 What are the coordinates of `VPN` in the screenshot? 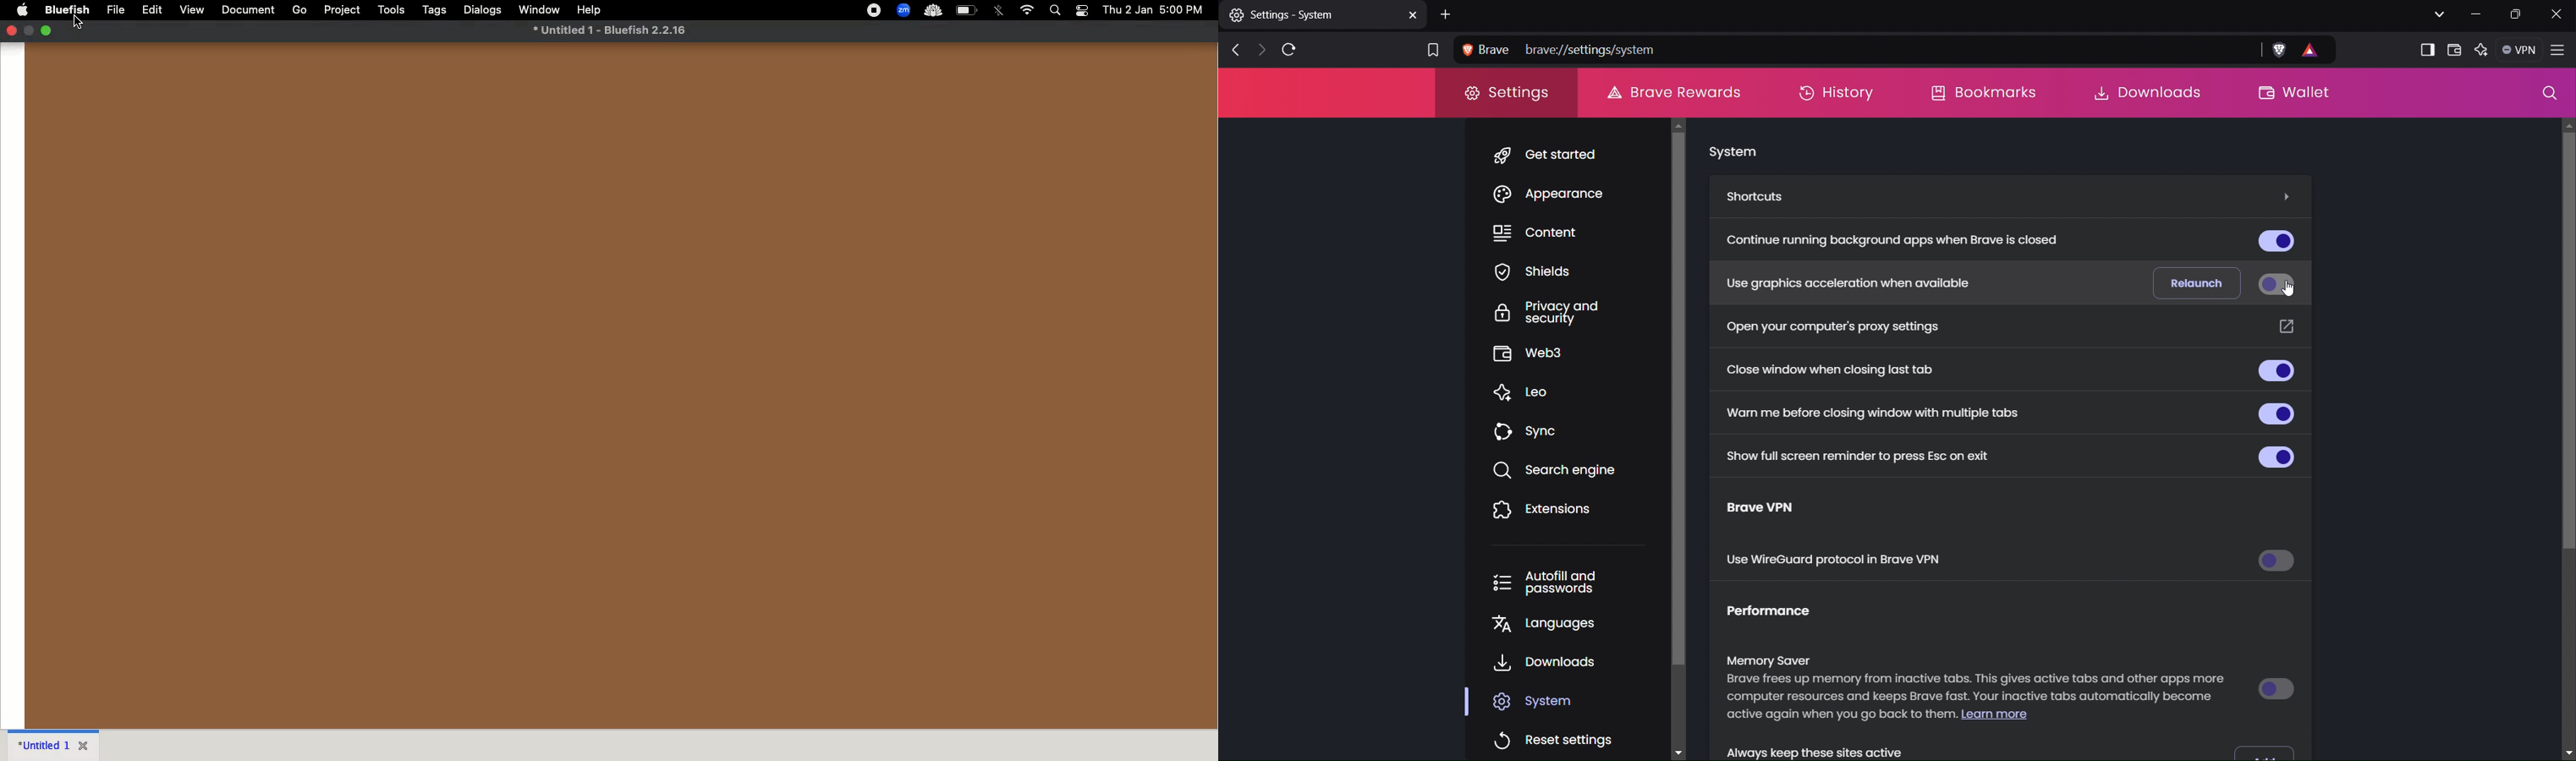 It's located at (2518, 50).